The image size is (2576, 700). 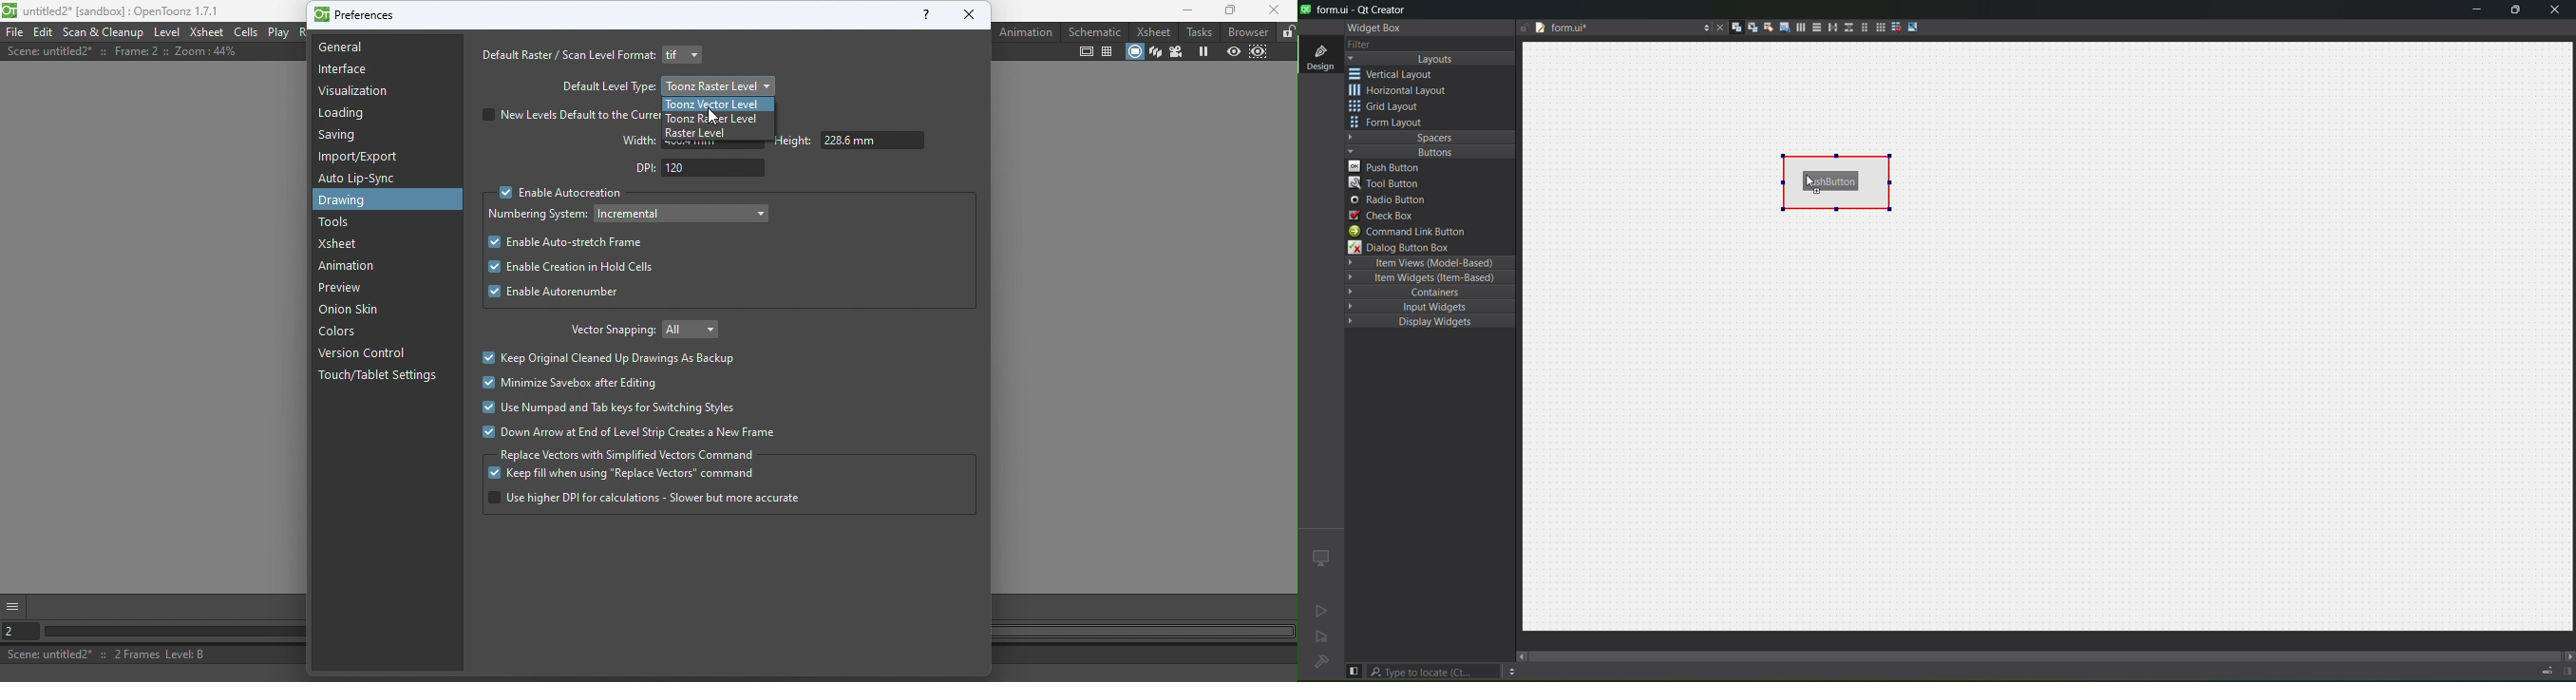 What do you see at coordinates (1385, 184) in the screenshot?
I see `tool button` at bounding box center [1385, 184].